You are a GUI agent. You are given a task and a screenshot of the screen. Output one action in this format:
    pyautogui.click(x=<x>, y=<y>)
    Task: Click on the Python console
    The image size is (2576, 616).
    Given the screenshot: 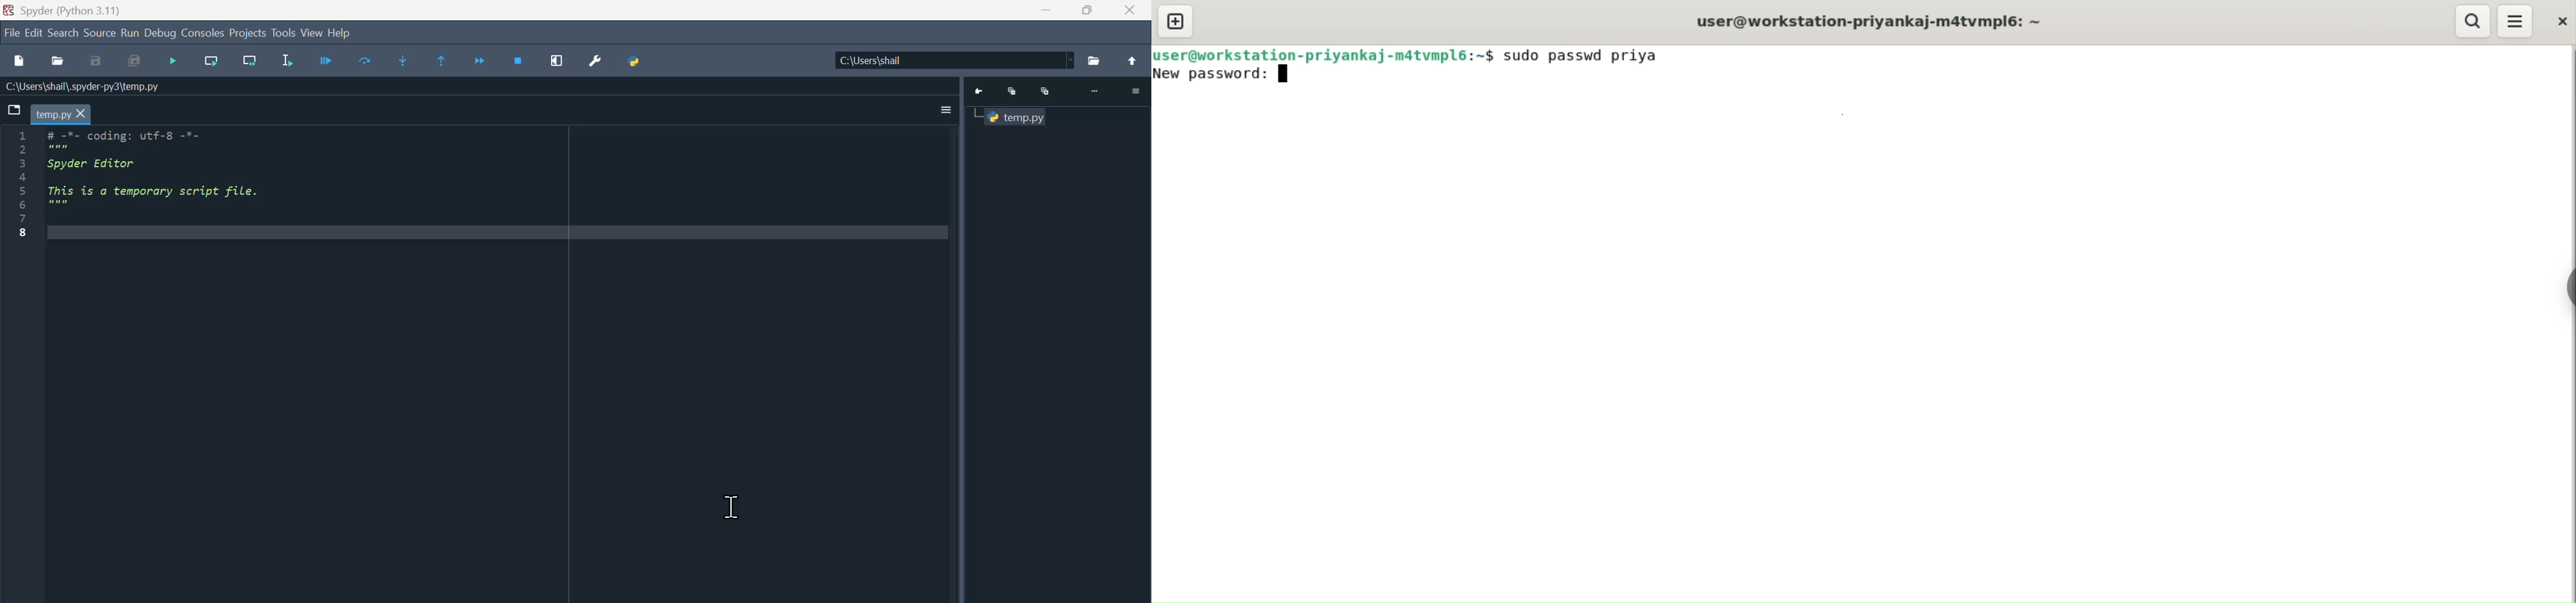 What is the action you would take?
    pyautogui.click(x=1016, y=117)
    